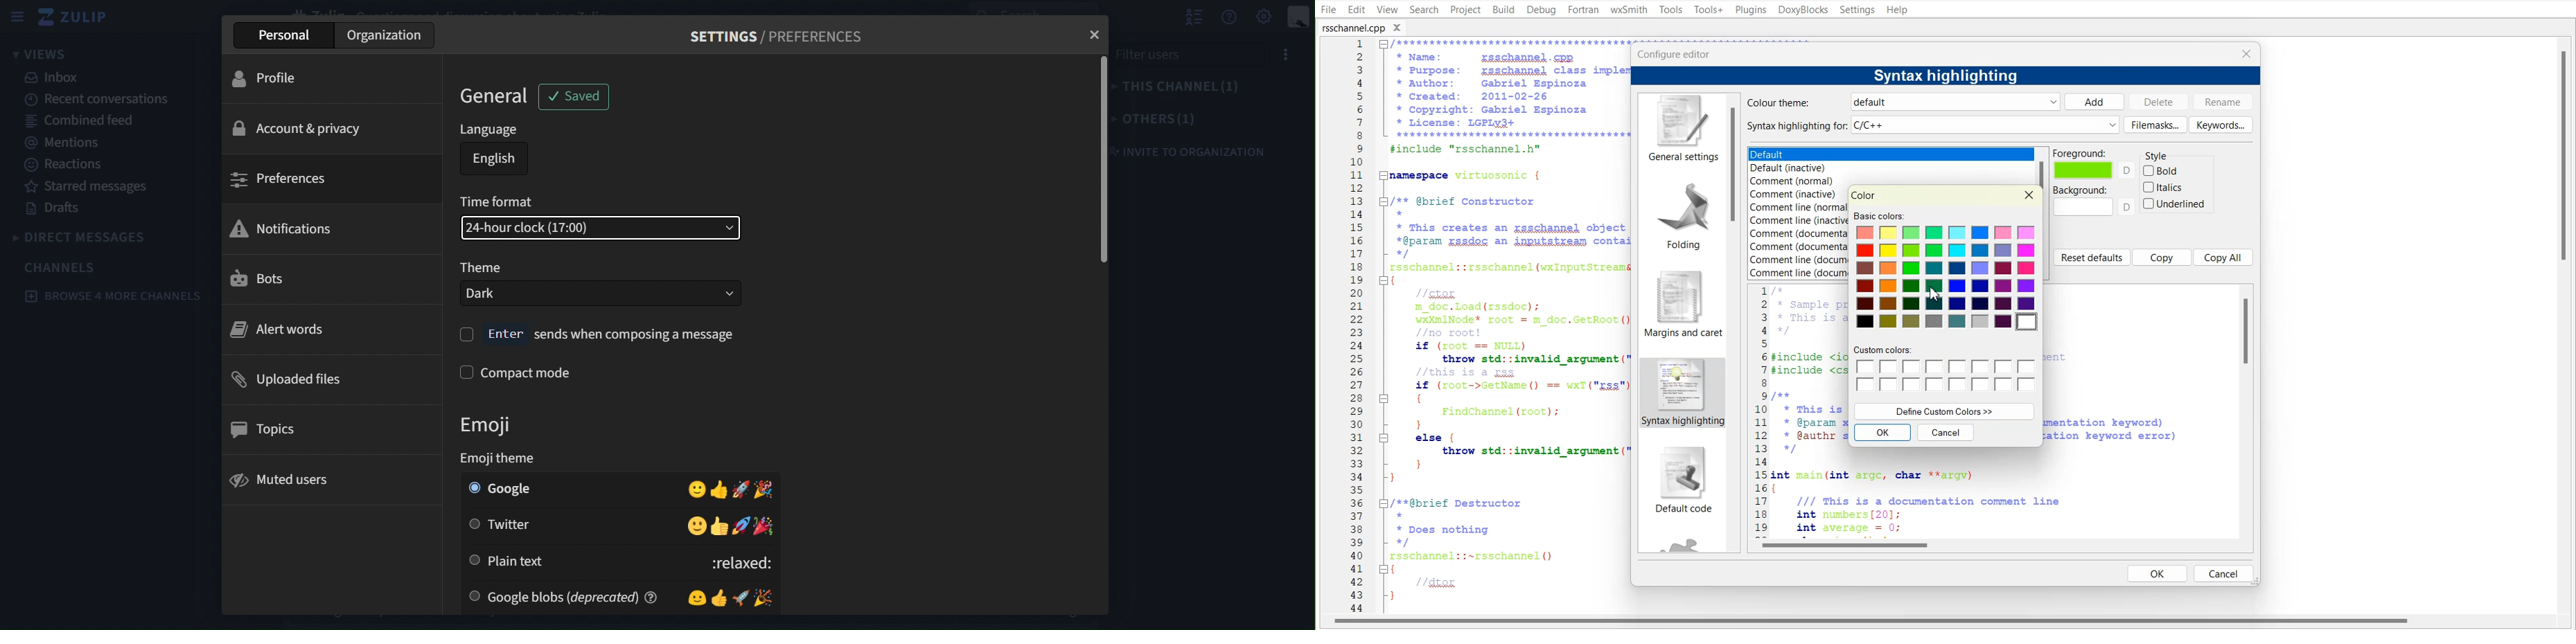 This screenshot has height=644, width=2576. What do you see at coordinates (1946, 432) in the screenshot?
I see `Cancel` at bounding box center [1946, 432].